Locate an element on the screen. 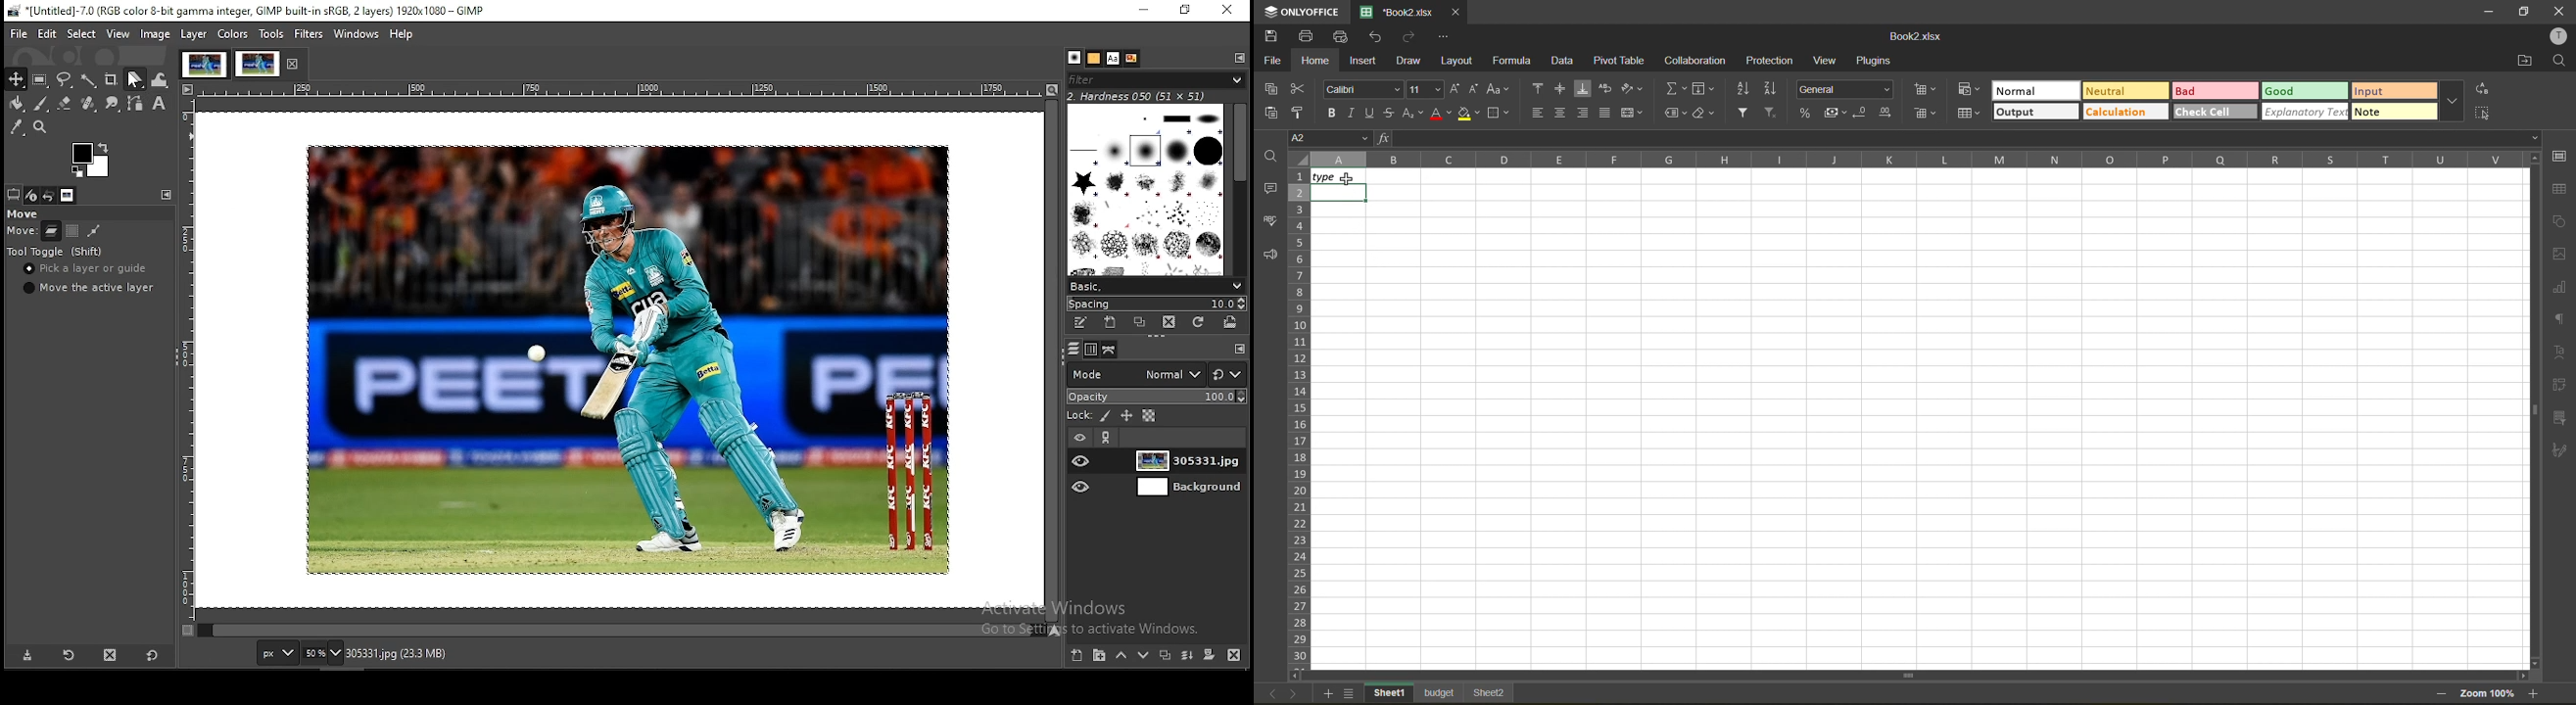 Image resolution: width=2576 pixels, height=728 pixels. text is located at coordinates (2560, 353).